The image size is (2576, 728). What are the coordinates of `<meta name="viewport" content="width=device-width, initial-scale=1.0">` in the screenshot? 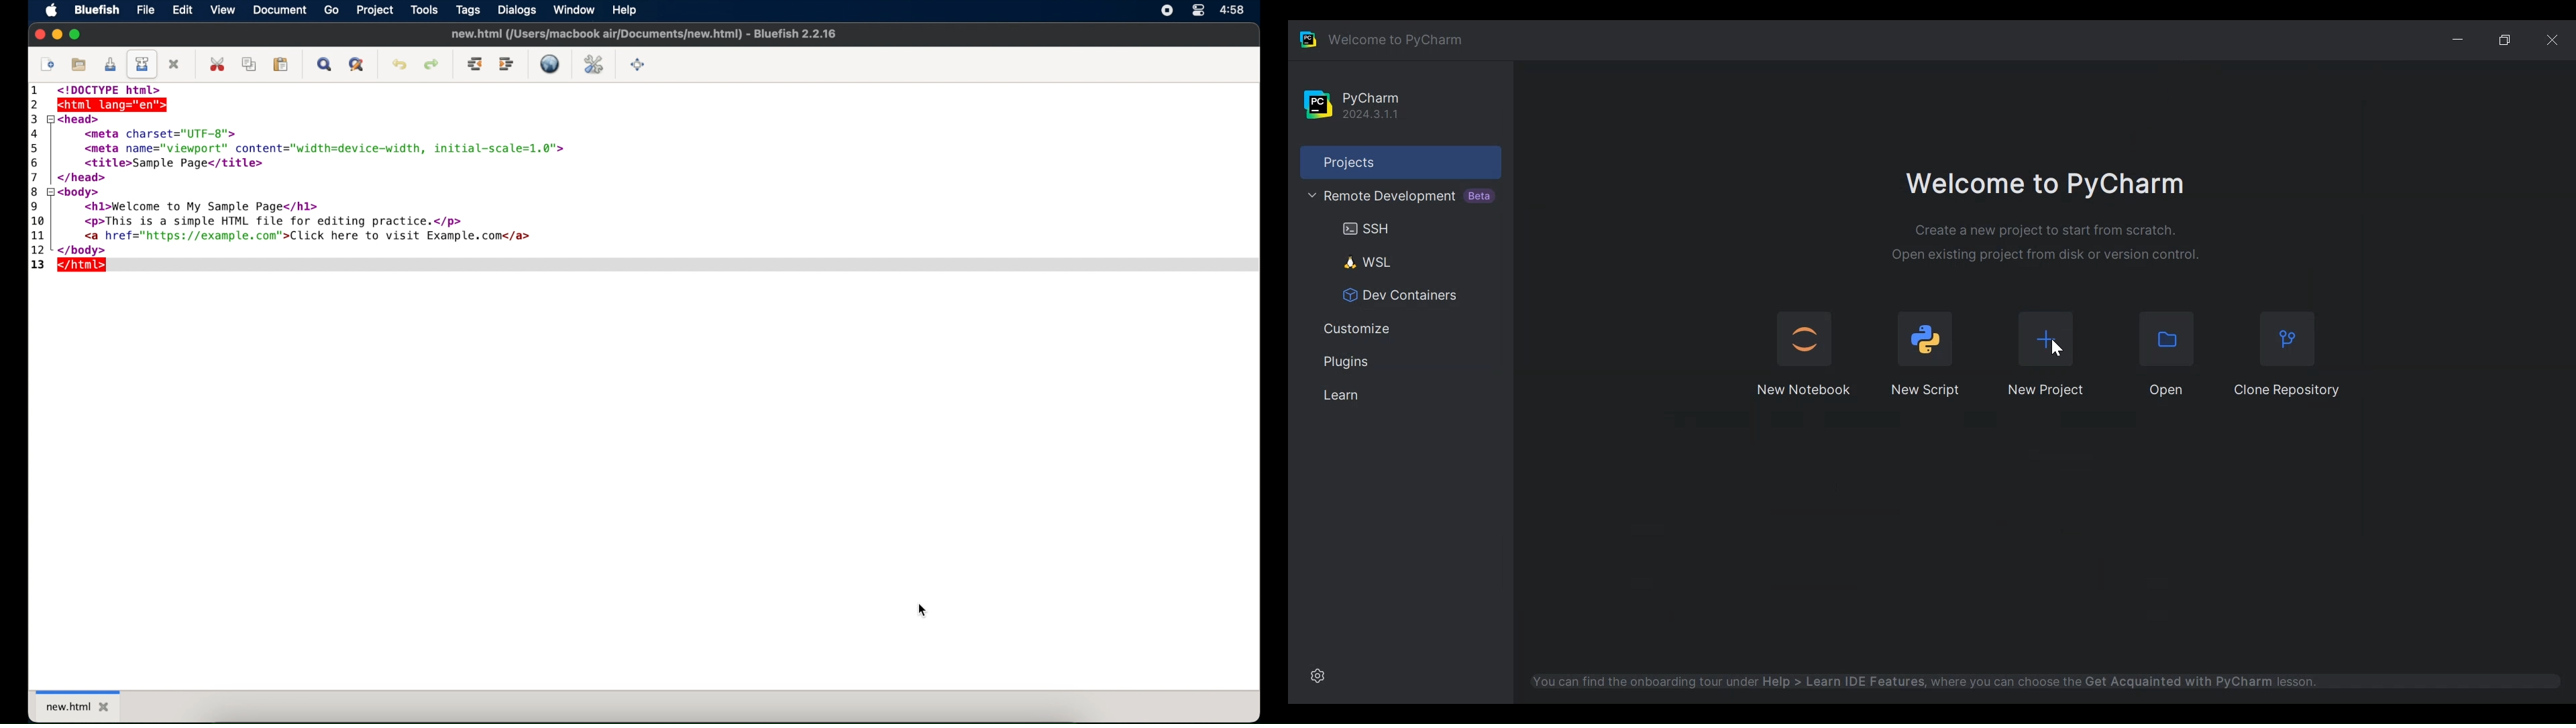 It's located at (320, 147).